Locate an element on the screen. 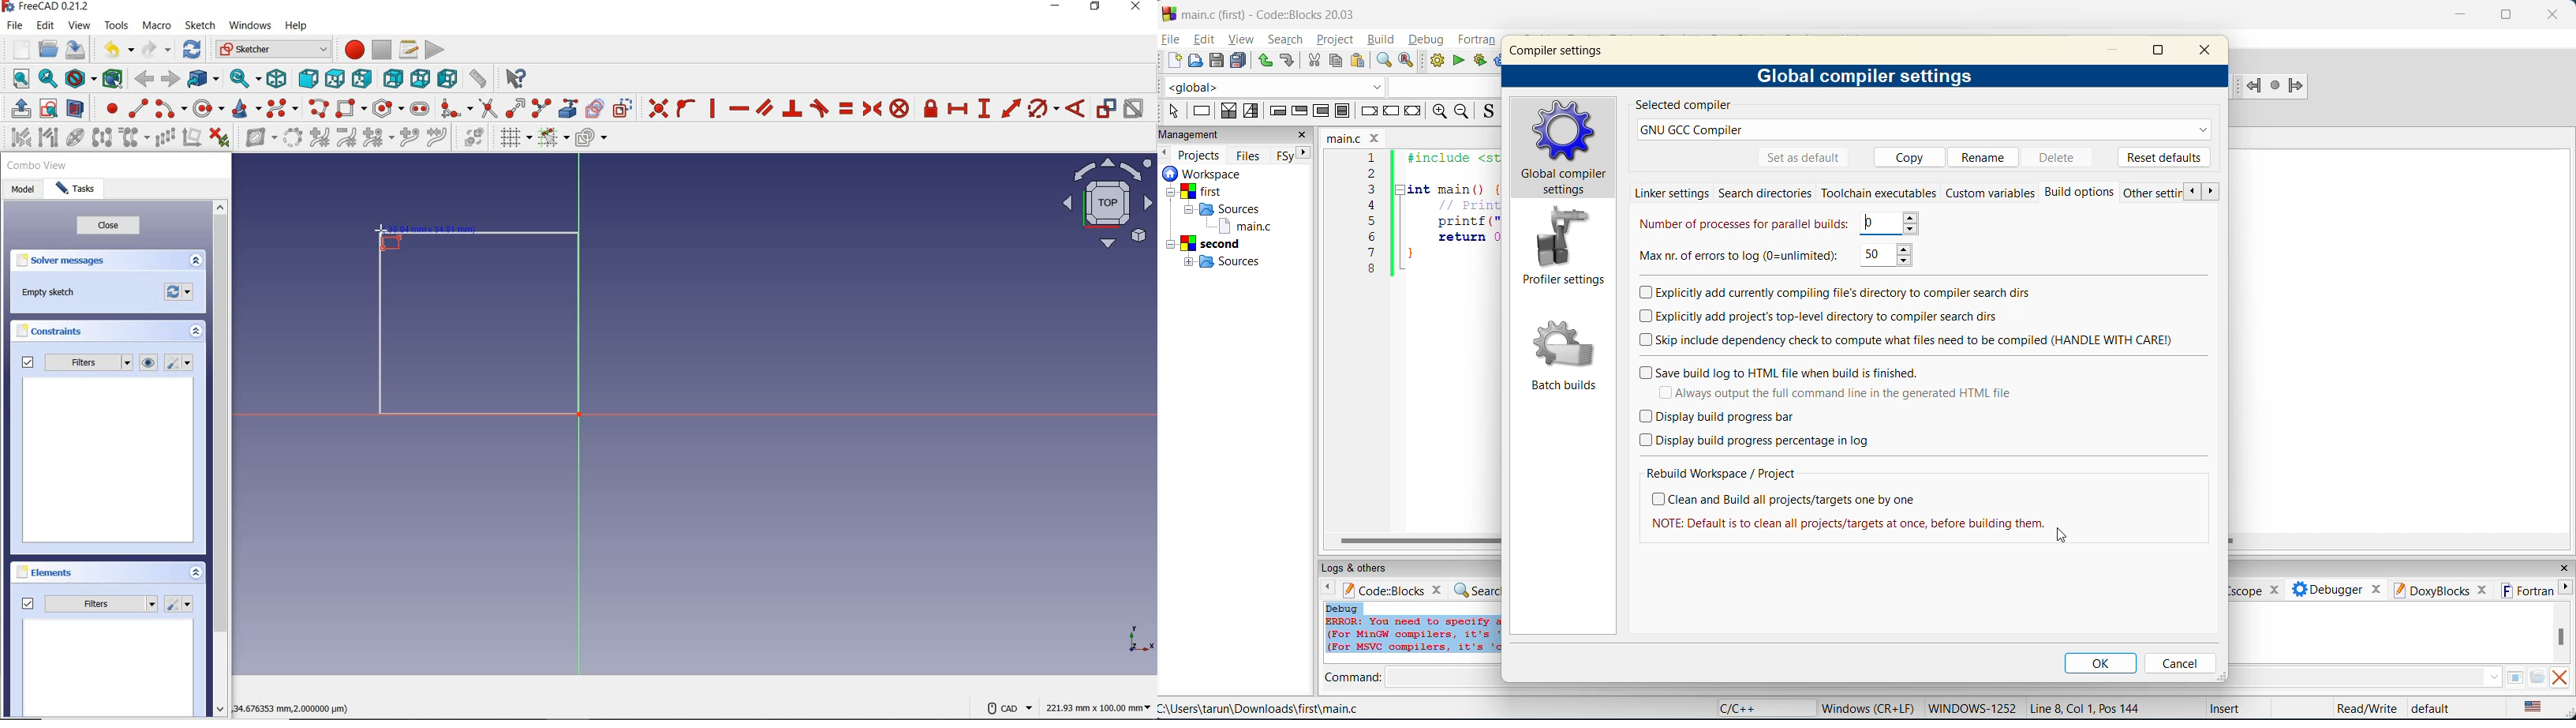  configure rendering order is located at coordinates (591, 137).